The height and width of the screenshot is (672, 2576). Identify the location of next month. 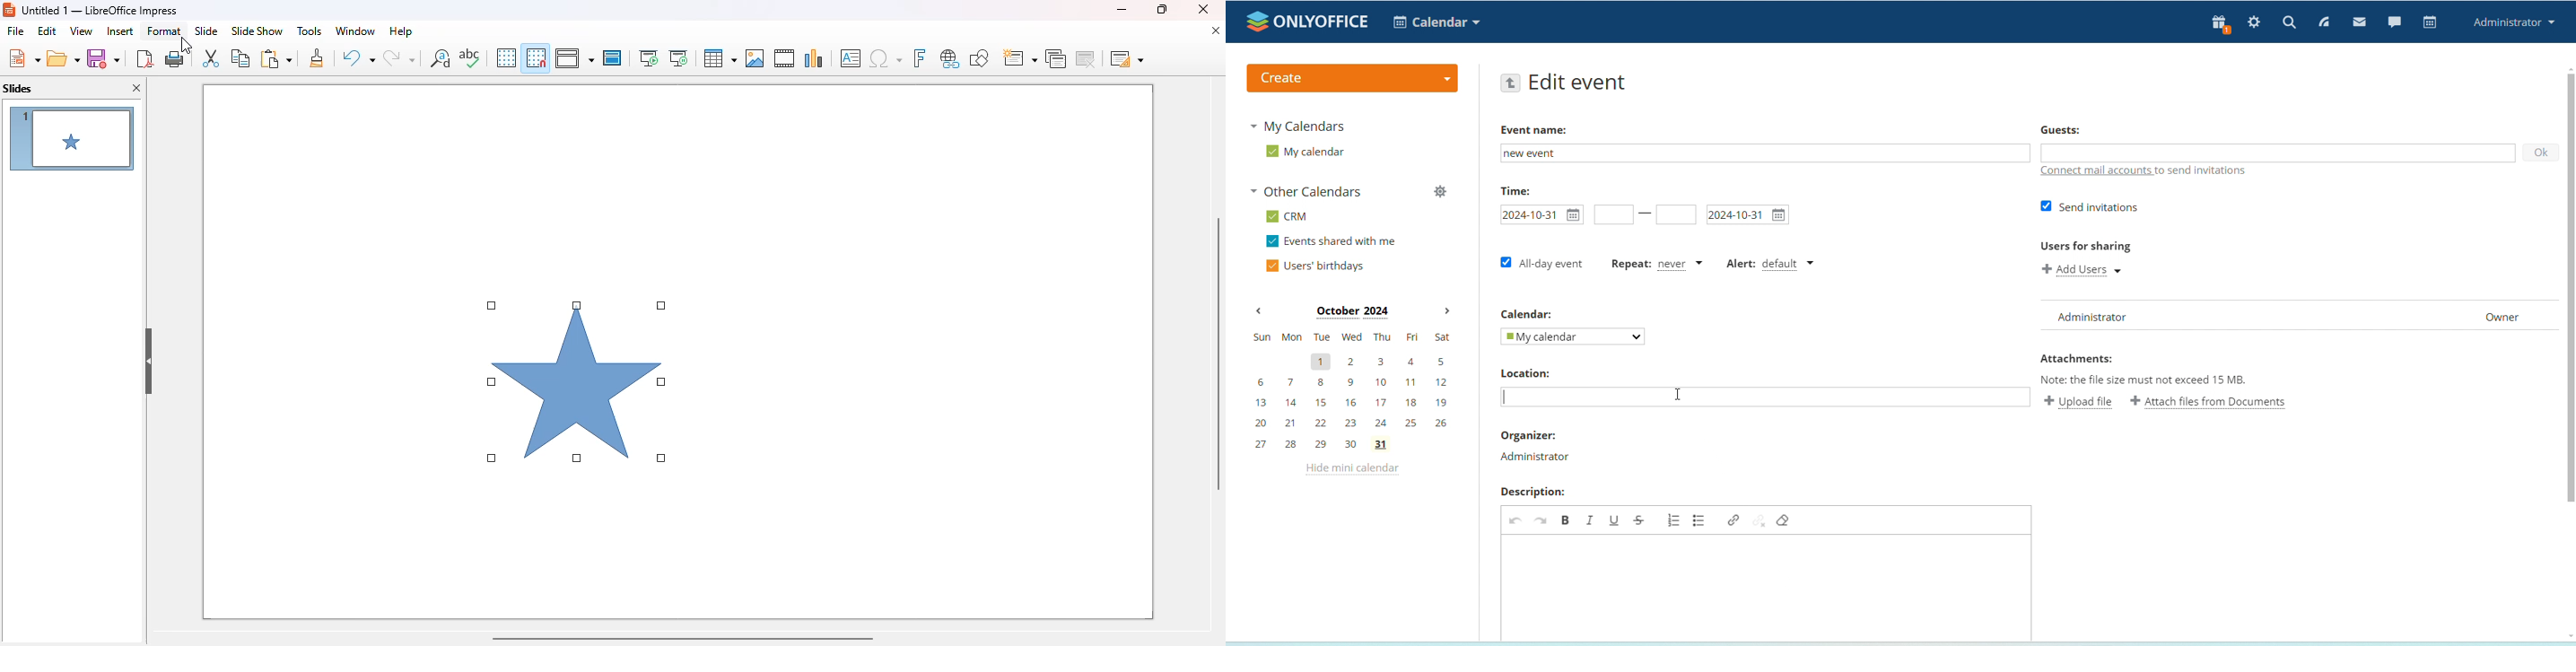
(1447, 312).